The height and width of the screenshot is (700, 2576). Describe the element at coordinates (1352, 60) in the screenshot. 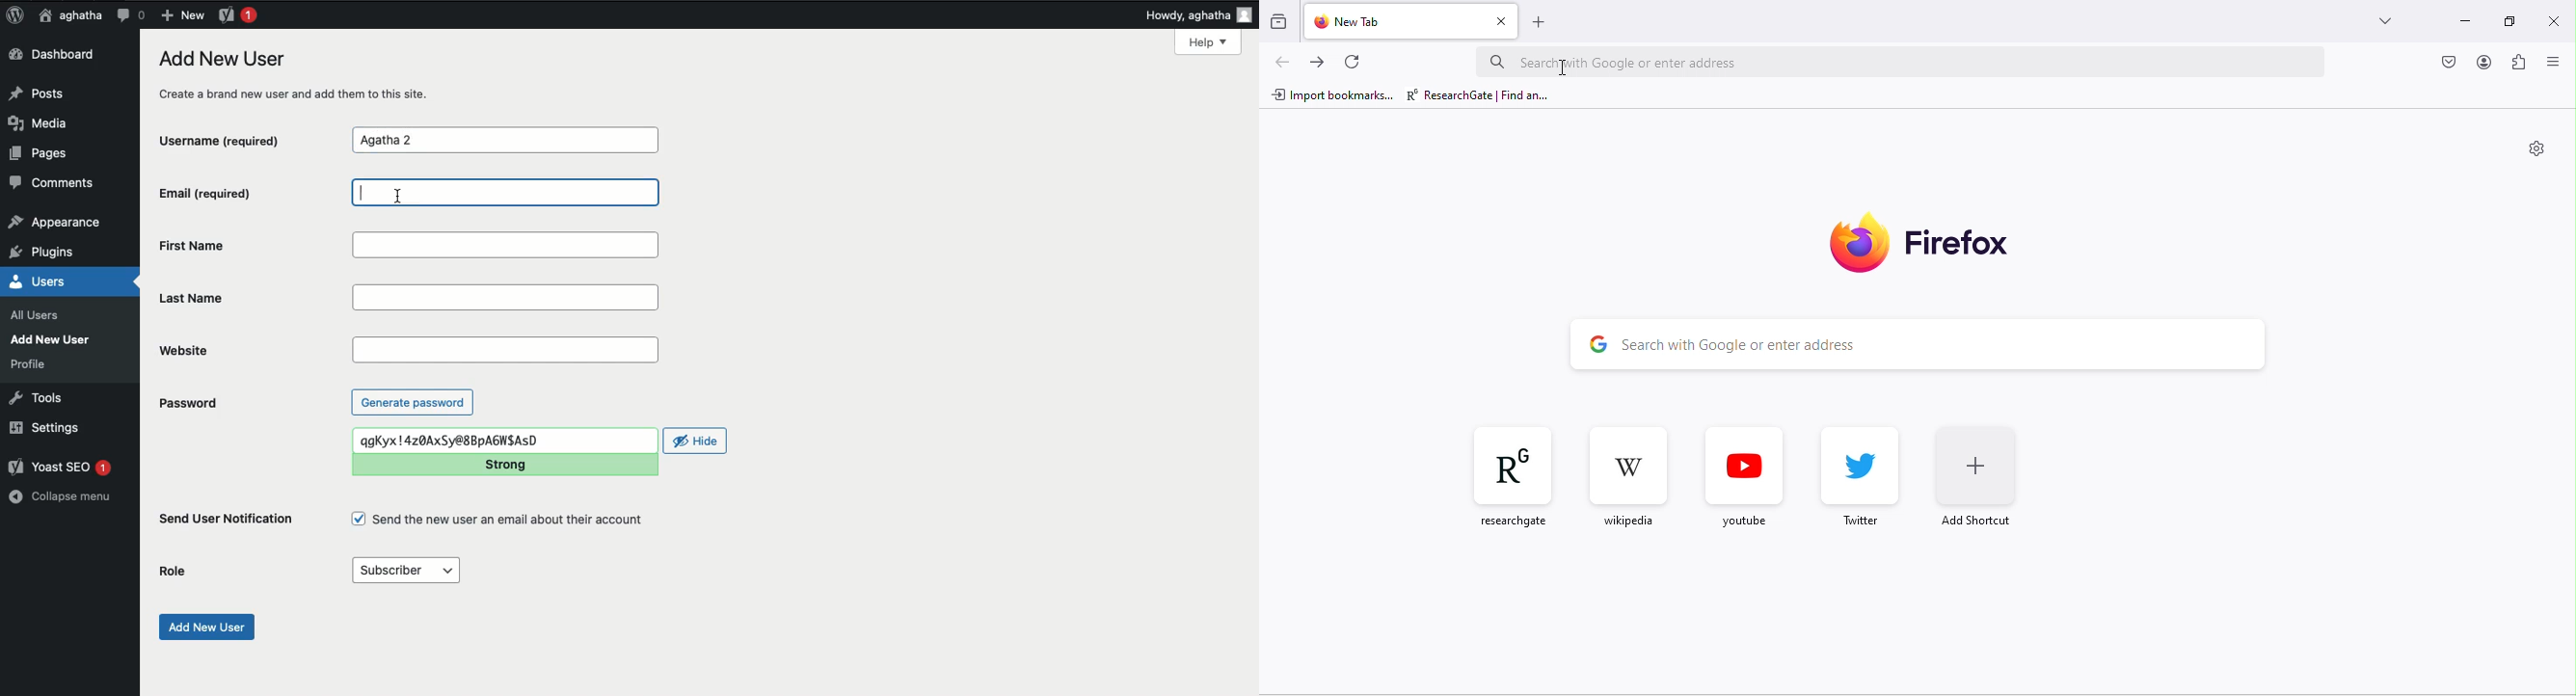

I see `refresh` at that location.